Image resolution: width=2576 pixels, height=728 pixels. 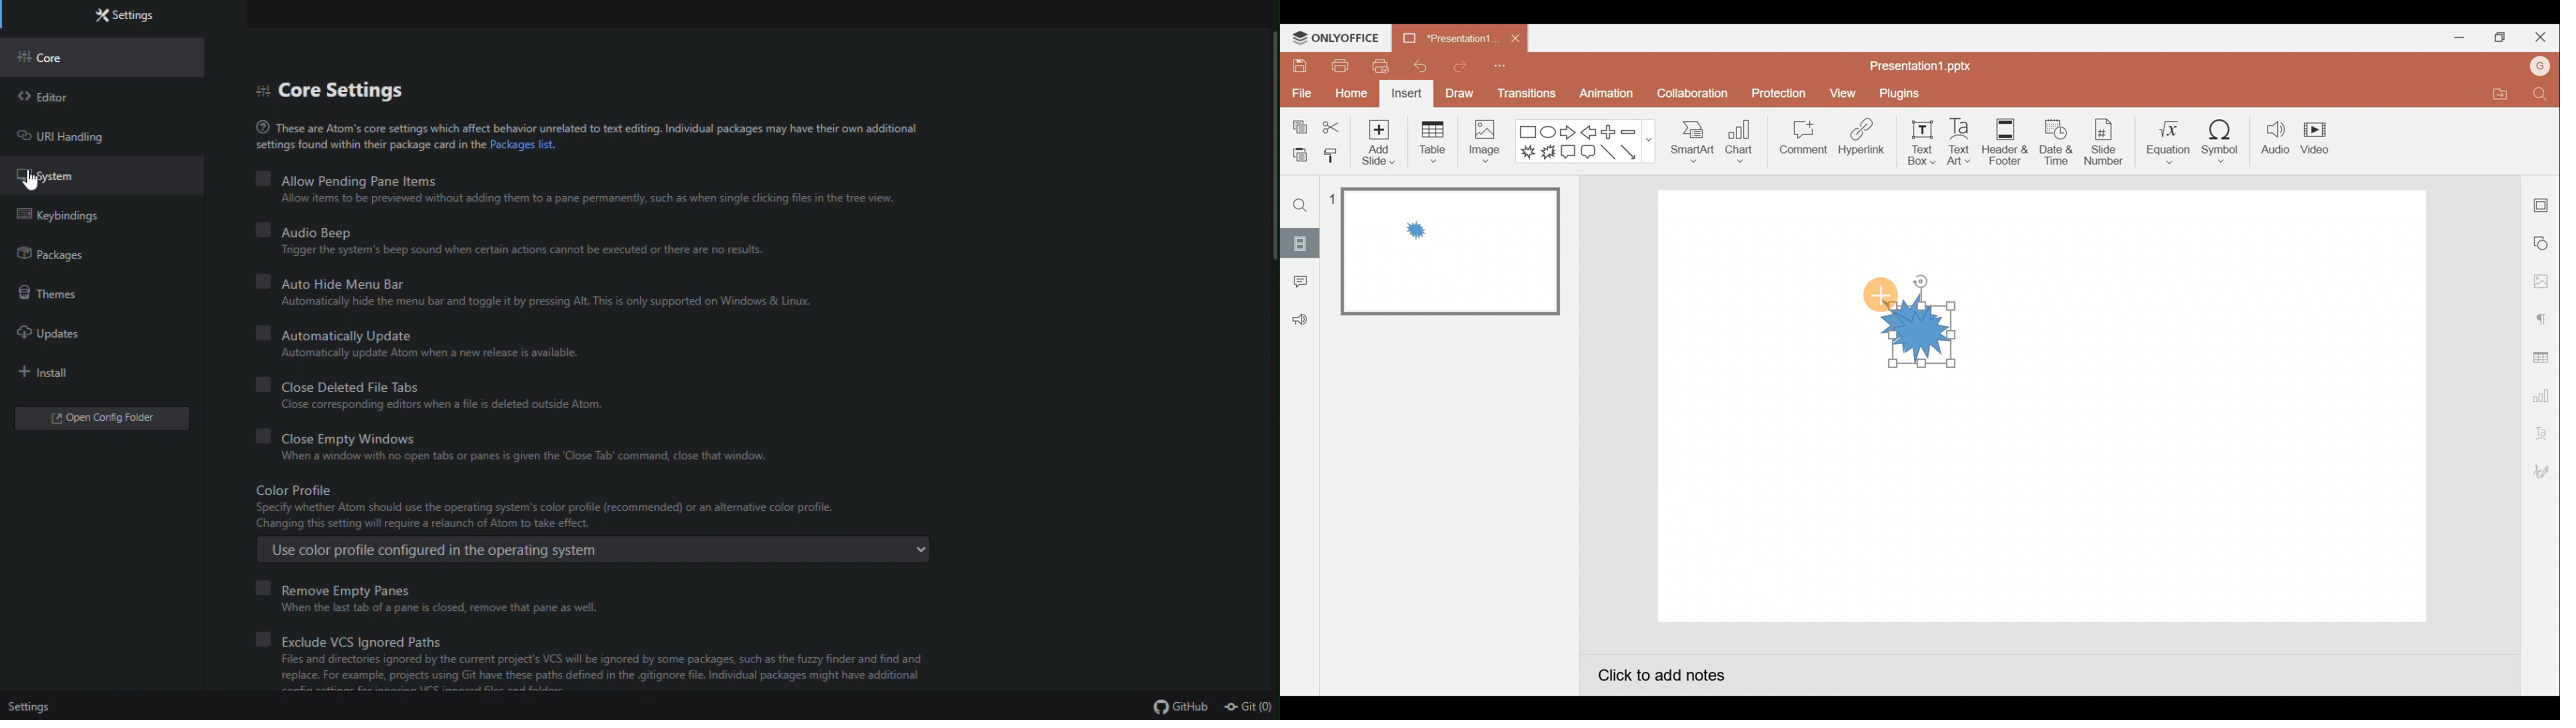 I want to click on Find, so click(x=2544, y=95).